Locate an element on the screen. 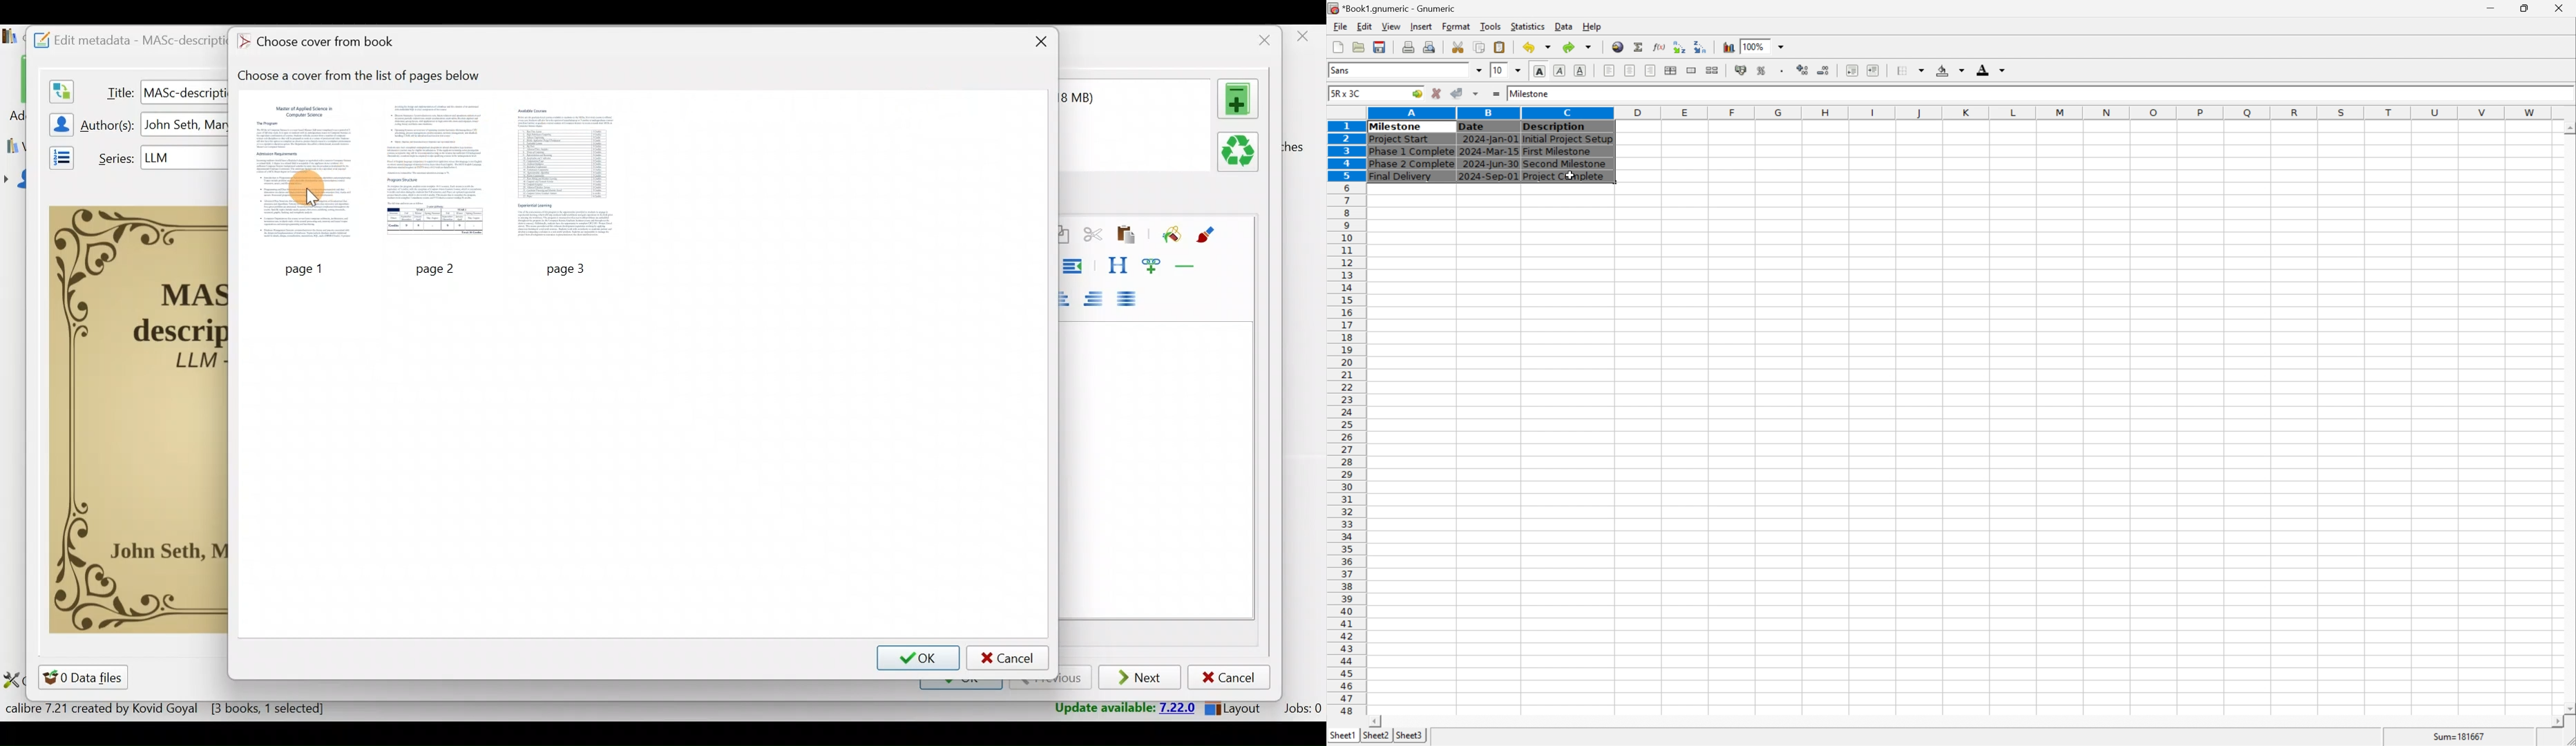 This screenshot has width=2576, height=756. Close is located at coordinates (1038, 44).